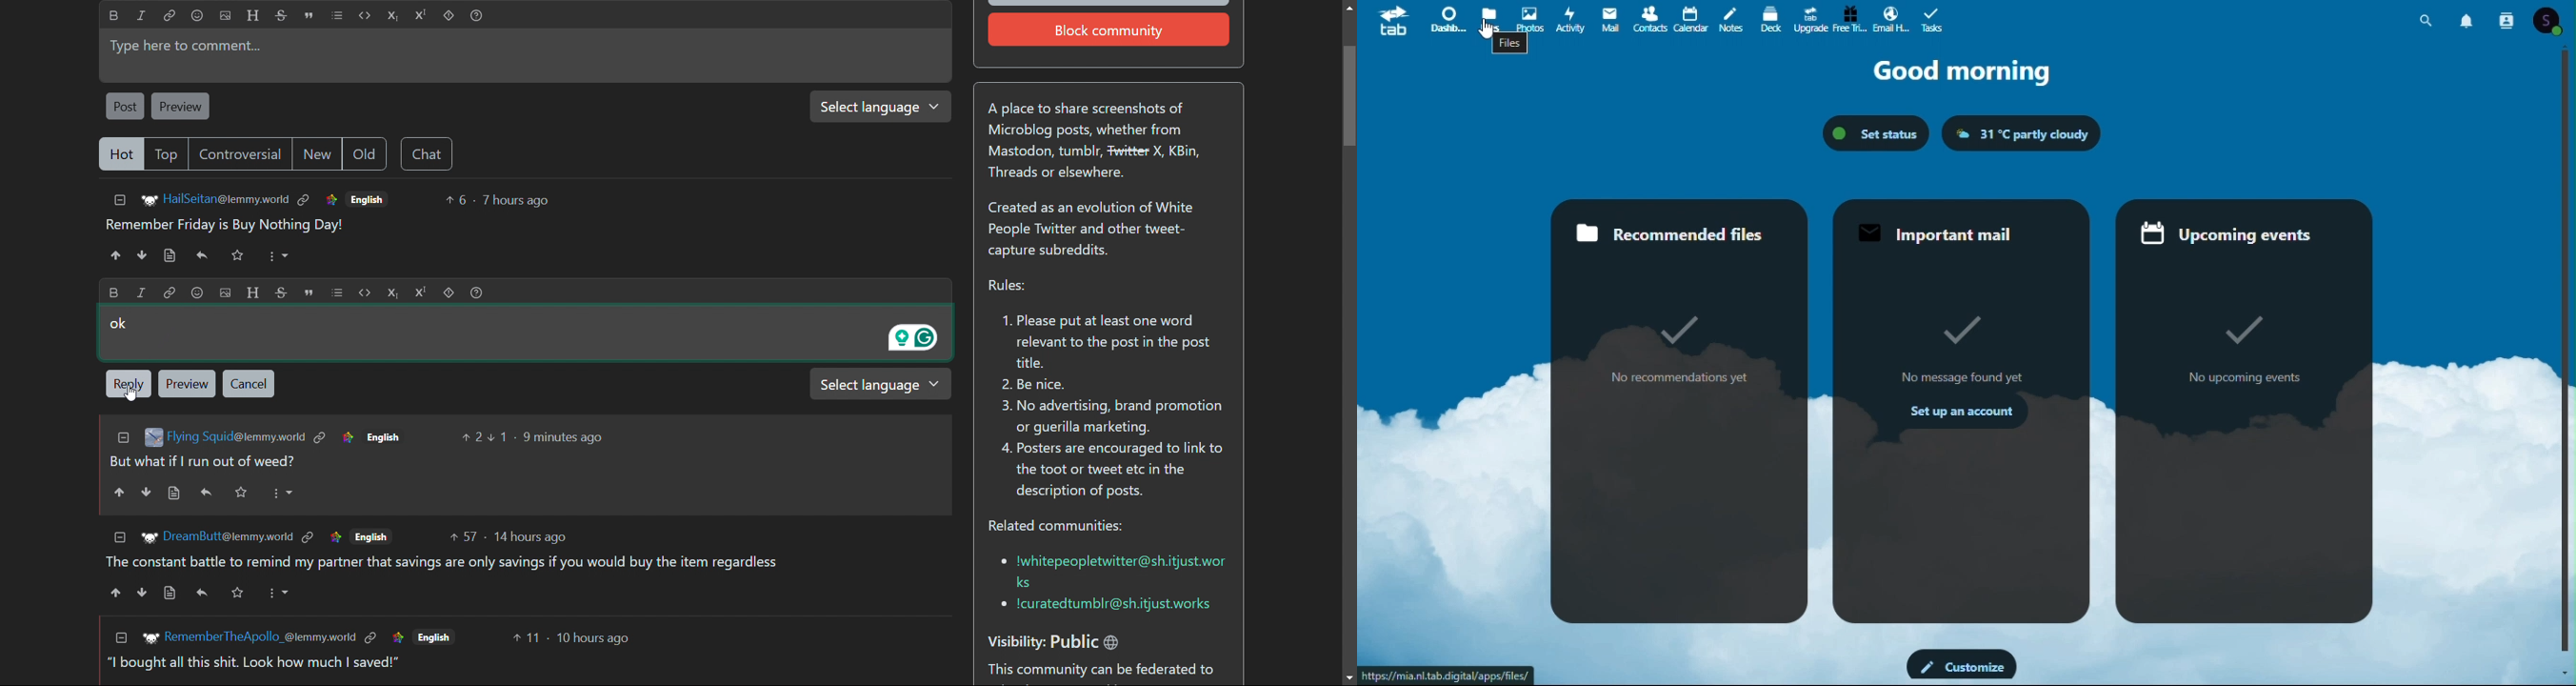 Image resolution: width=2576 pixels, height=700 pixels. I want to click on calendar, so click(1692, 18).